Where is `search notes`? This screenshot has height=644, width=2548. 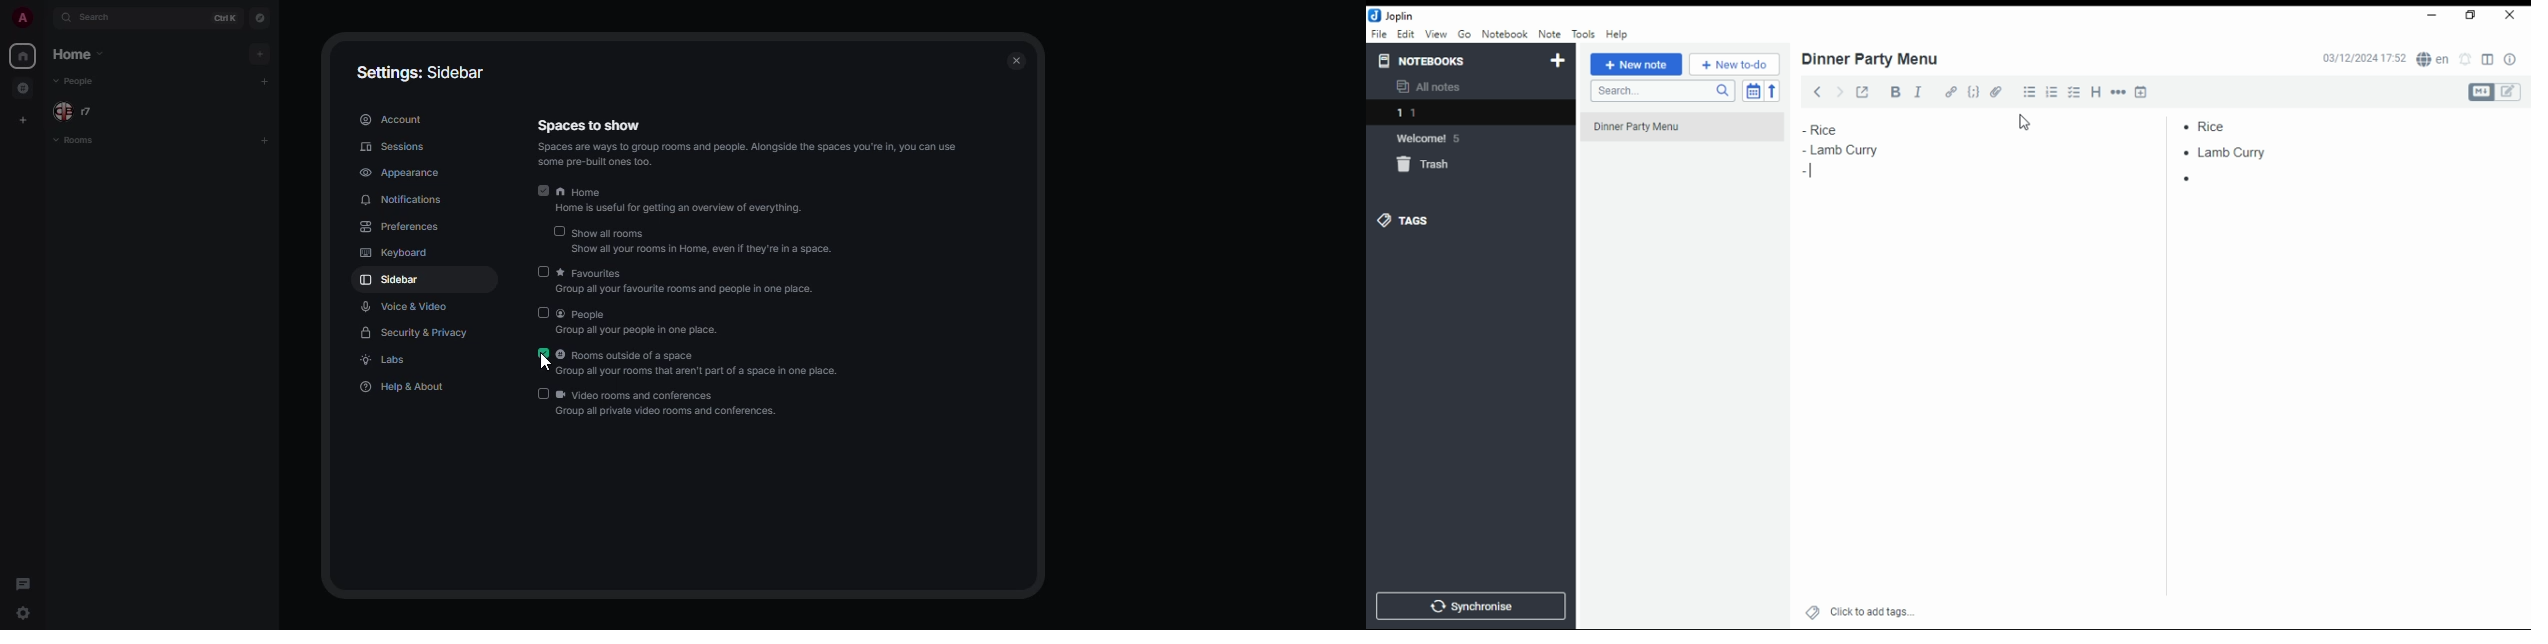
search notes is located at coordinates (1661, 92).